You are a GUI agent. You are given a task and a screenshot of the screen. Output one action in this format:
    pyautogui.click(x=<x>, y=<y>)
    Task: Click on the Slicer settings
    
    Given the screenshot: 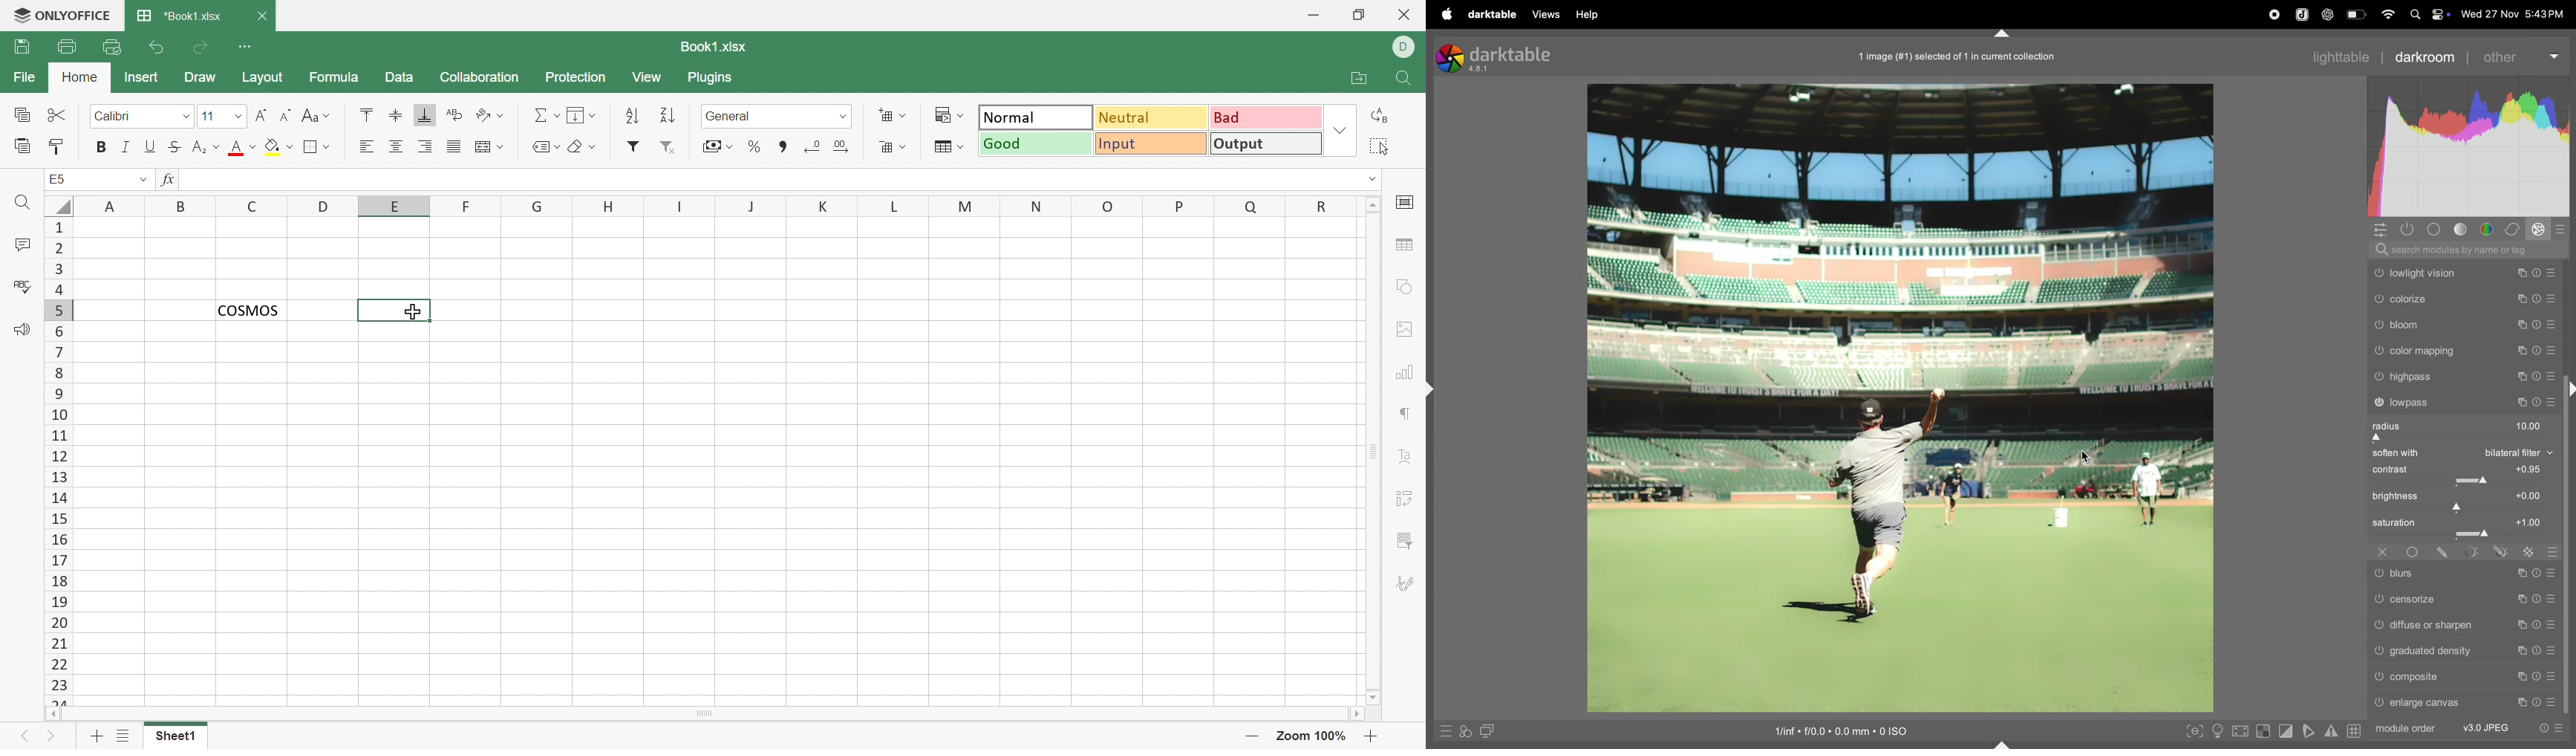 What is the action you would take?
    pyautogui.click(x=1406, y=542)
    